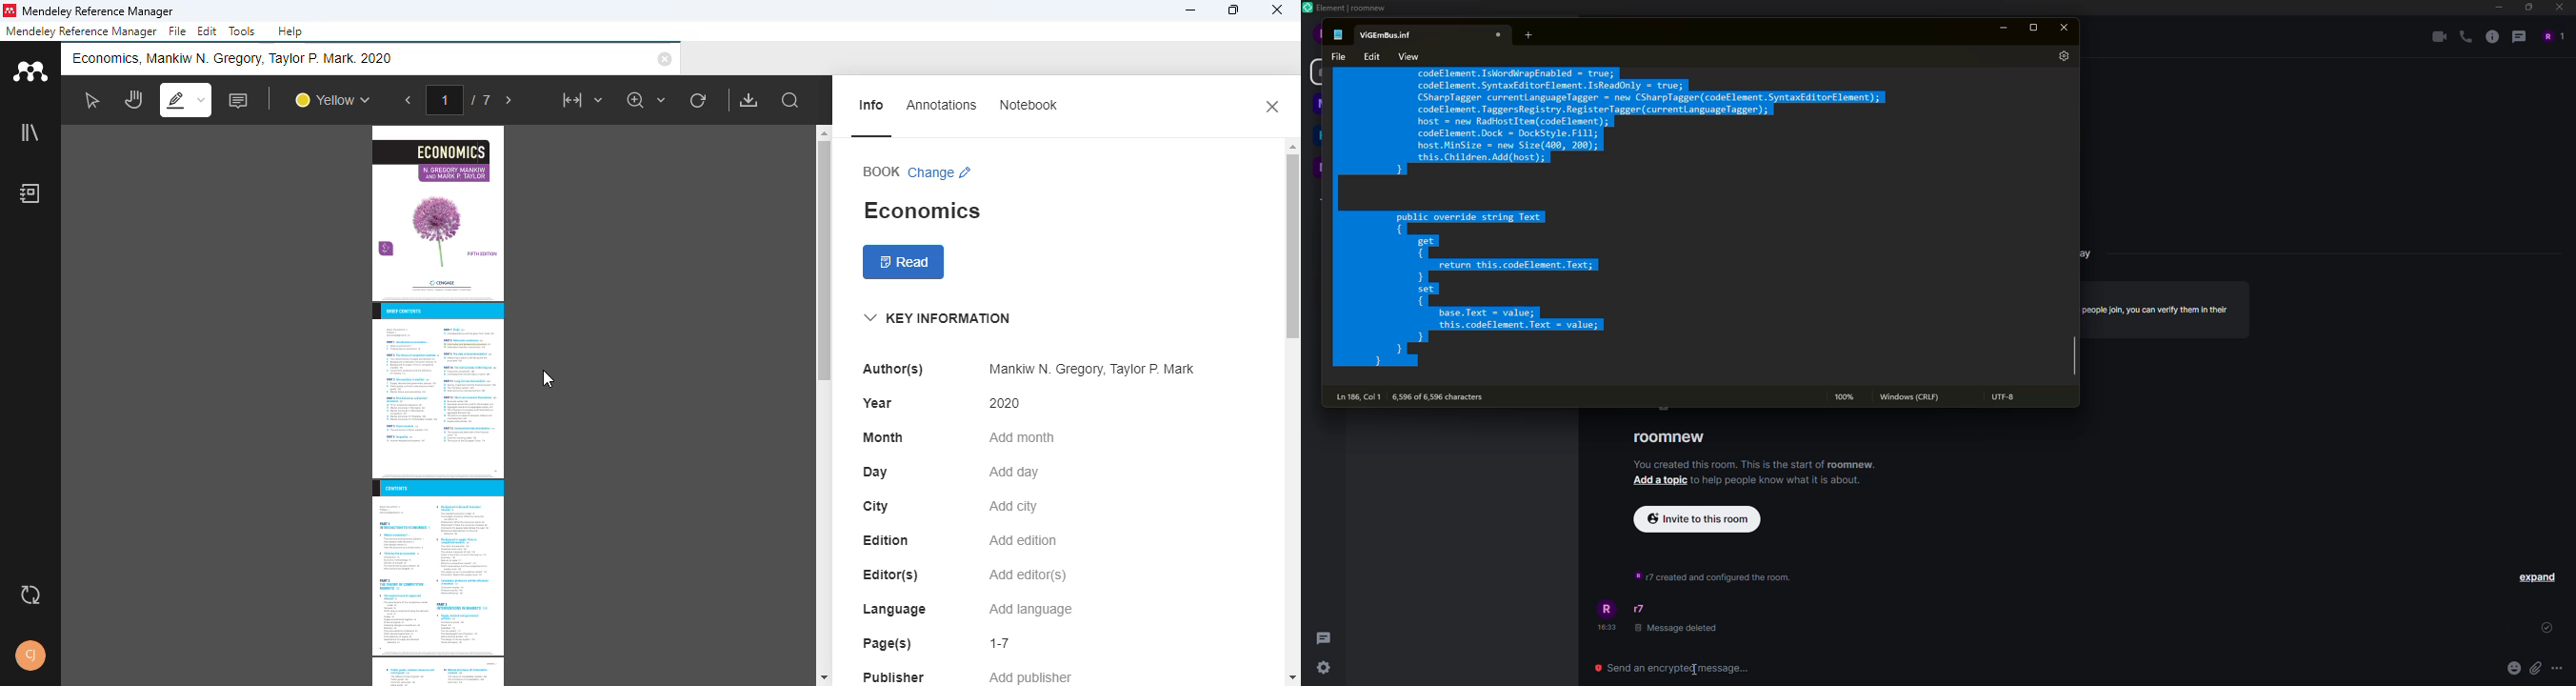 The width and height of the screenshot is (2576, 700). What do you see at coordinates (1678, 667) in the screenshot?
I see `send message` at bounding box center [1678, 667].